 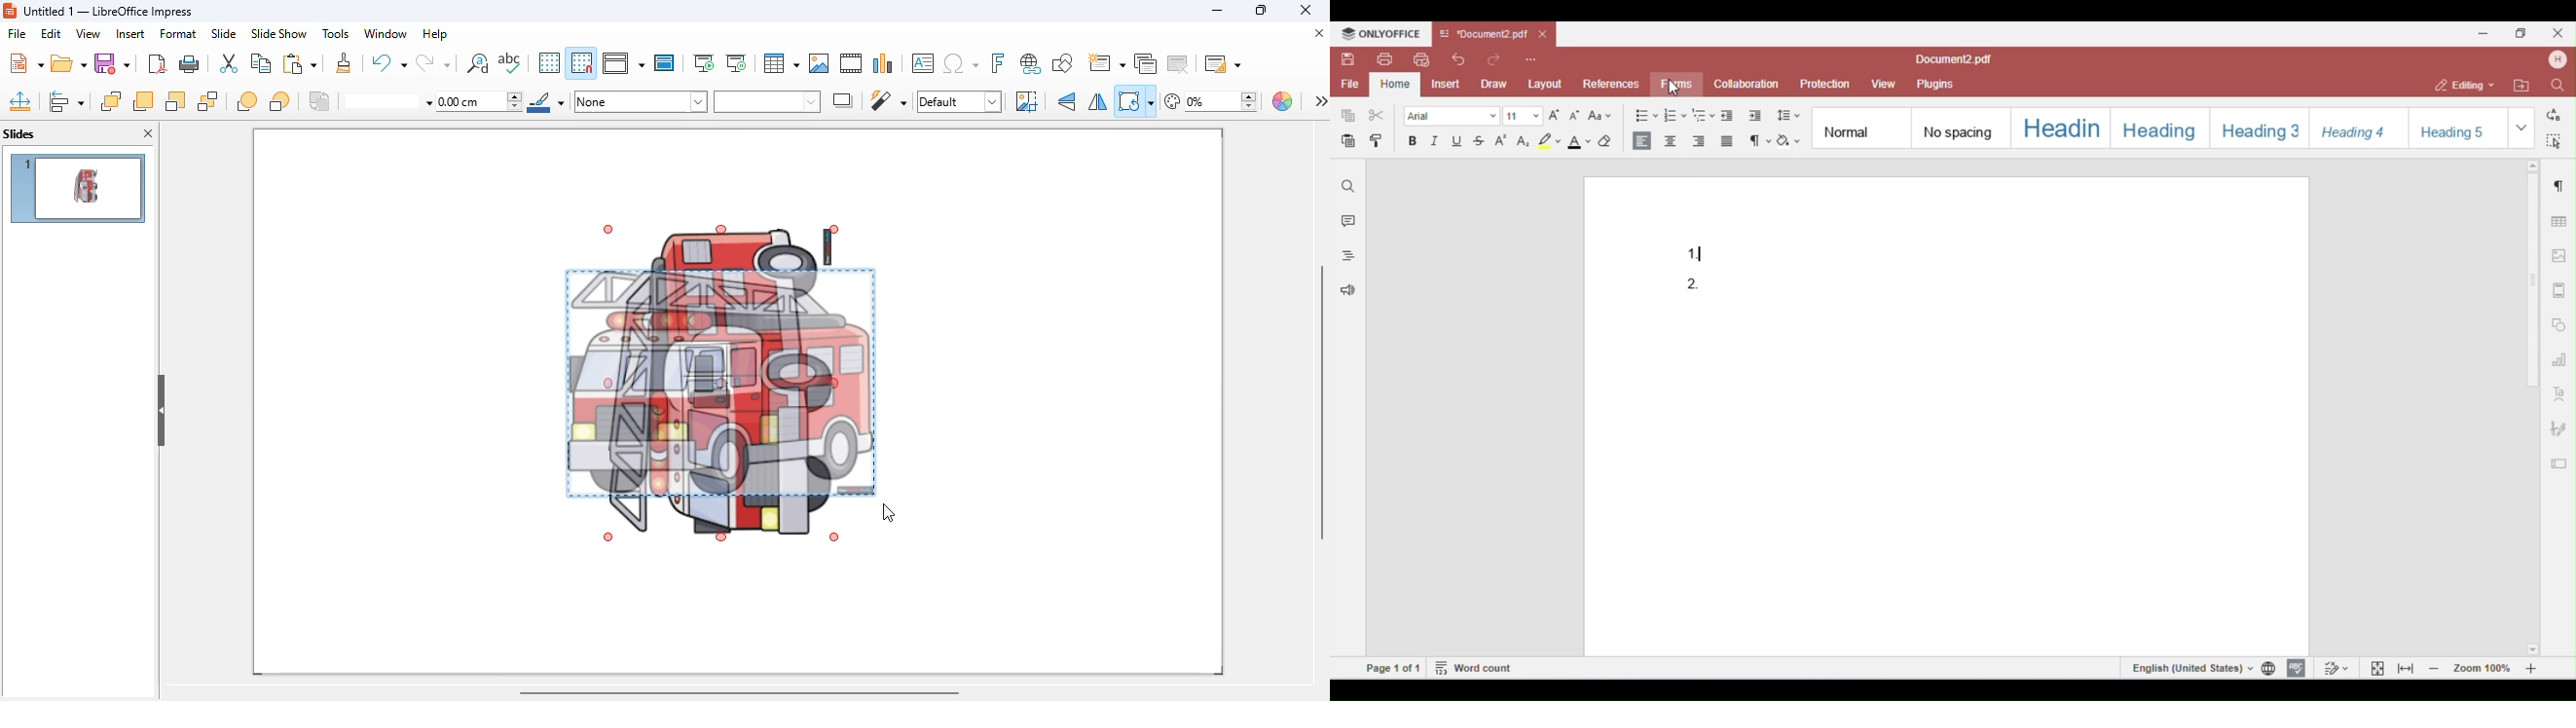 I want to click on window, so click(x=386, y=33).